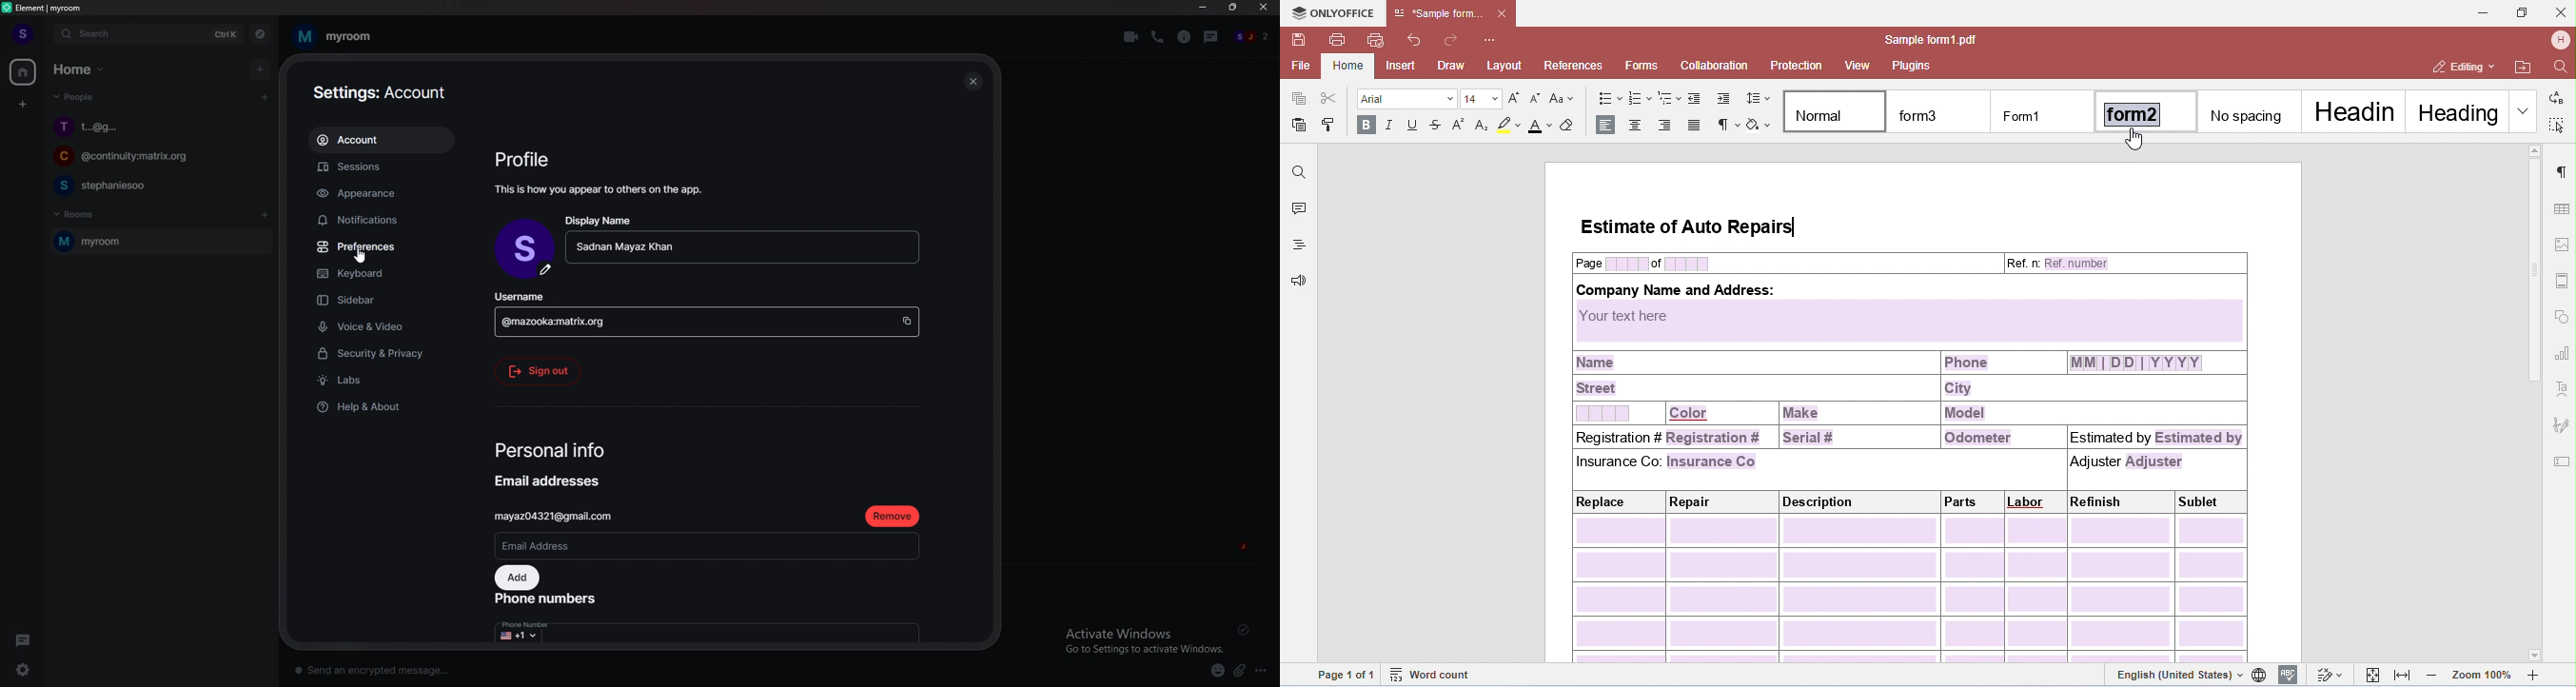  I want to click on room, so click(333, 37).